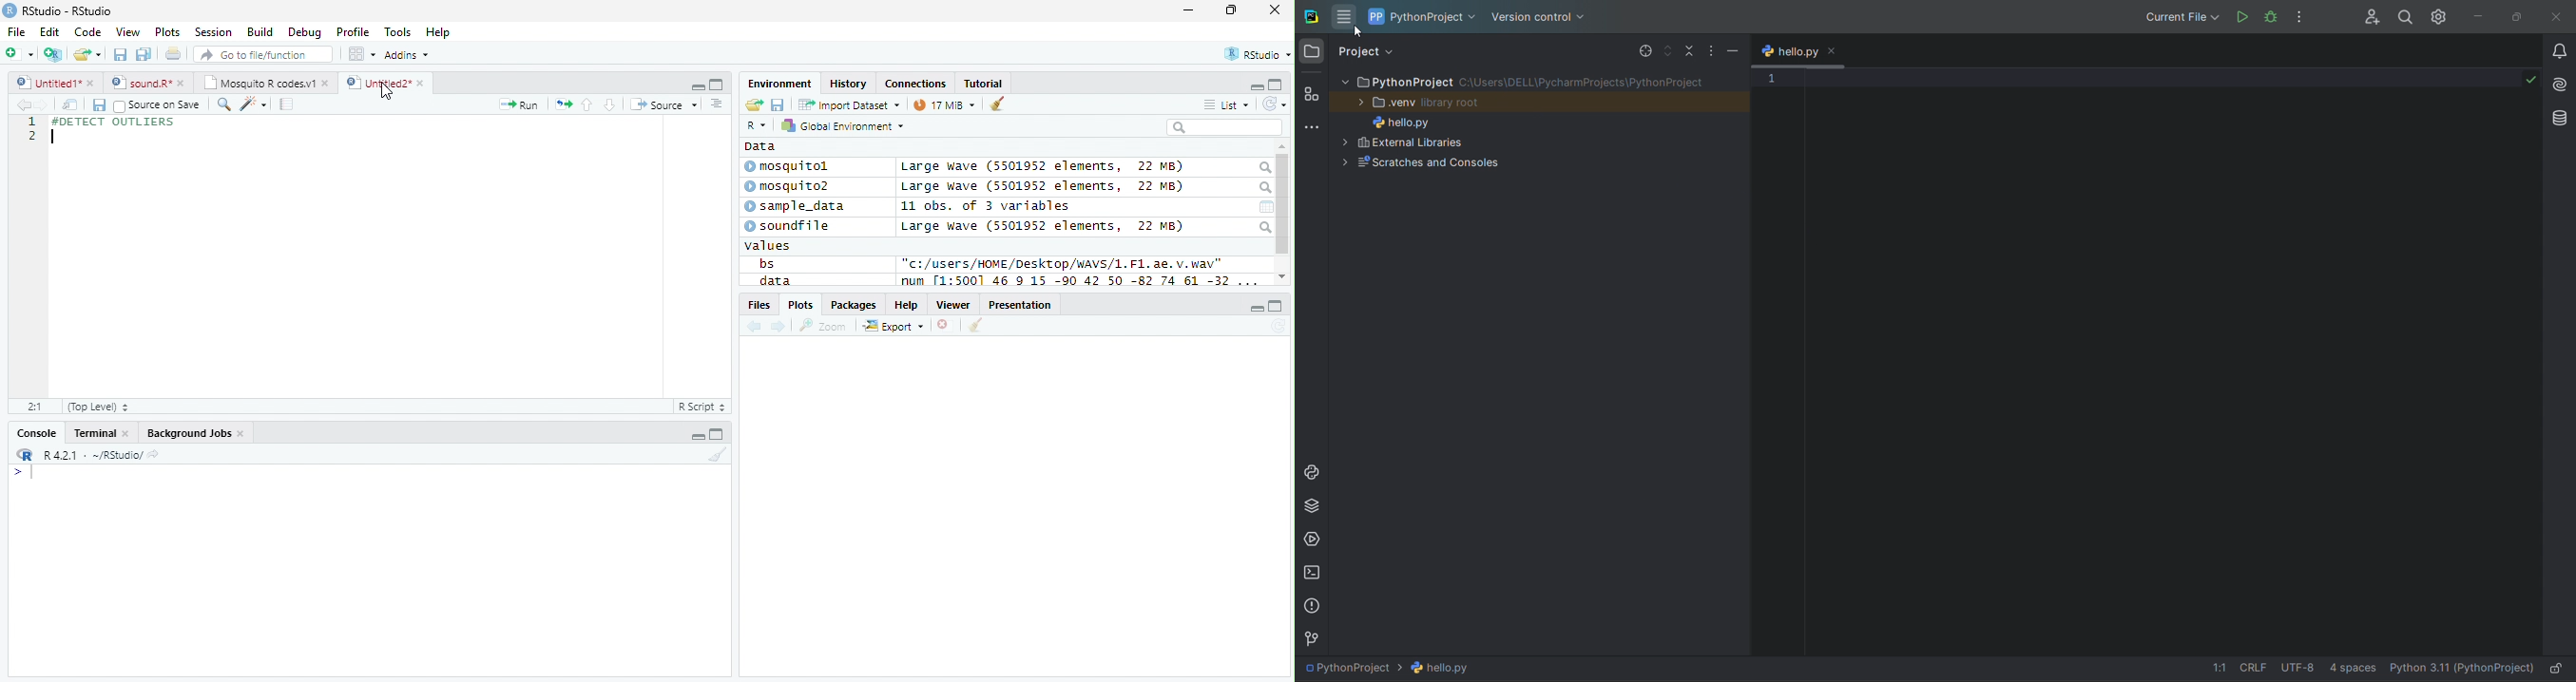 The height and width of the screenshot is (700, 2576). Describe the element at coordinates (849, 105) in the screenshot. I see `Import Dataset` at that location.